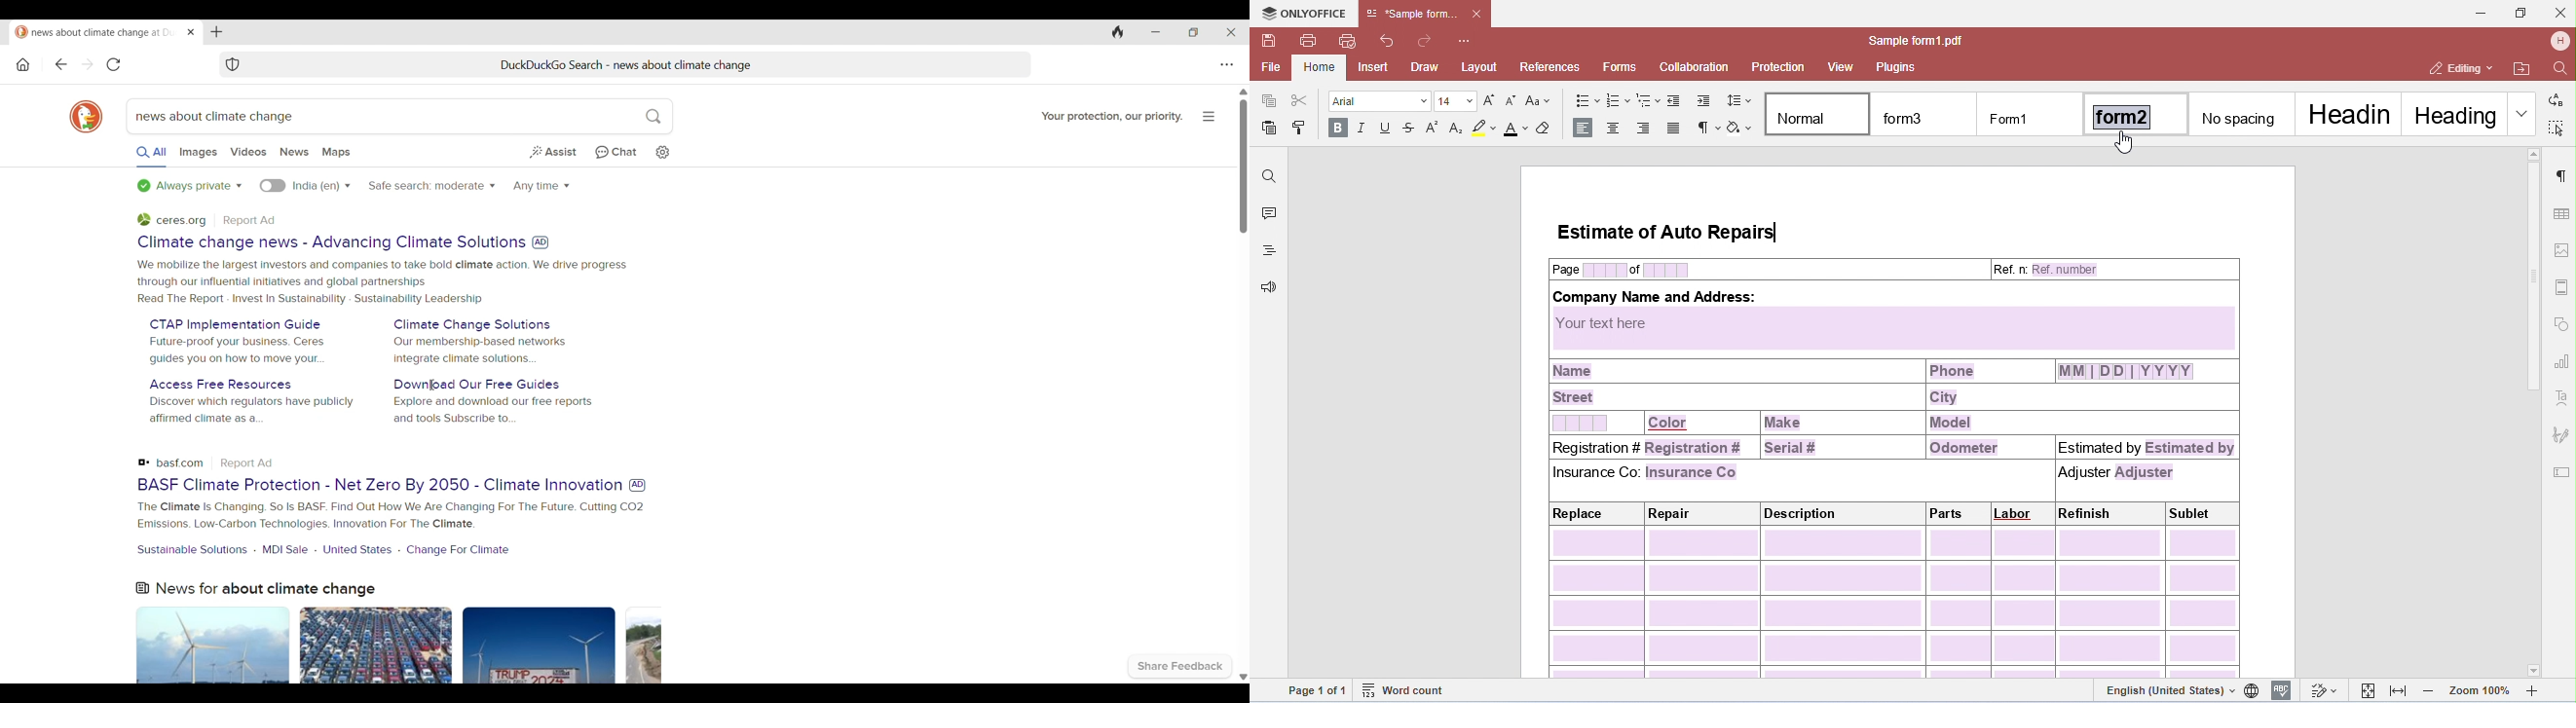 This screenshot has width=2576, height=728. What do you see at coordinates (336, 152) in the screenshot?
I see `Search maps` at bounding box center [336, 152].